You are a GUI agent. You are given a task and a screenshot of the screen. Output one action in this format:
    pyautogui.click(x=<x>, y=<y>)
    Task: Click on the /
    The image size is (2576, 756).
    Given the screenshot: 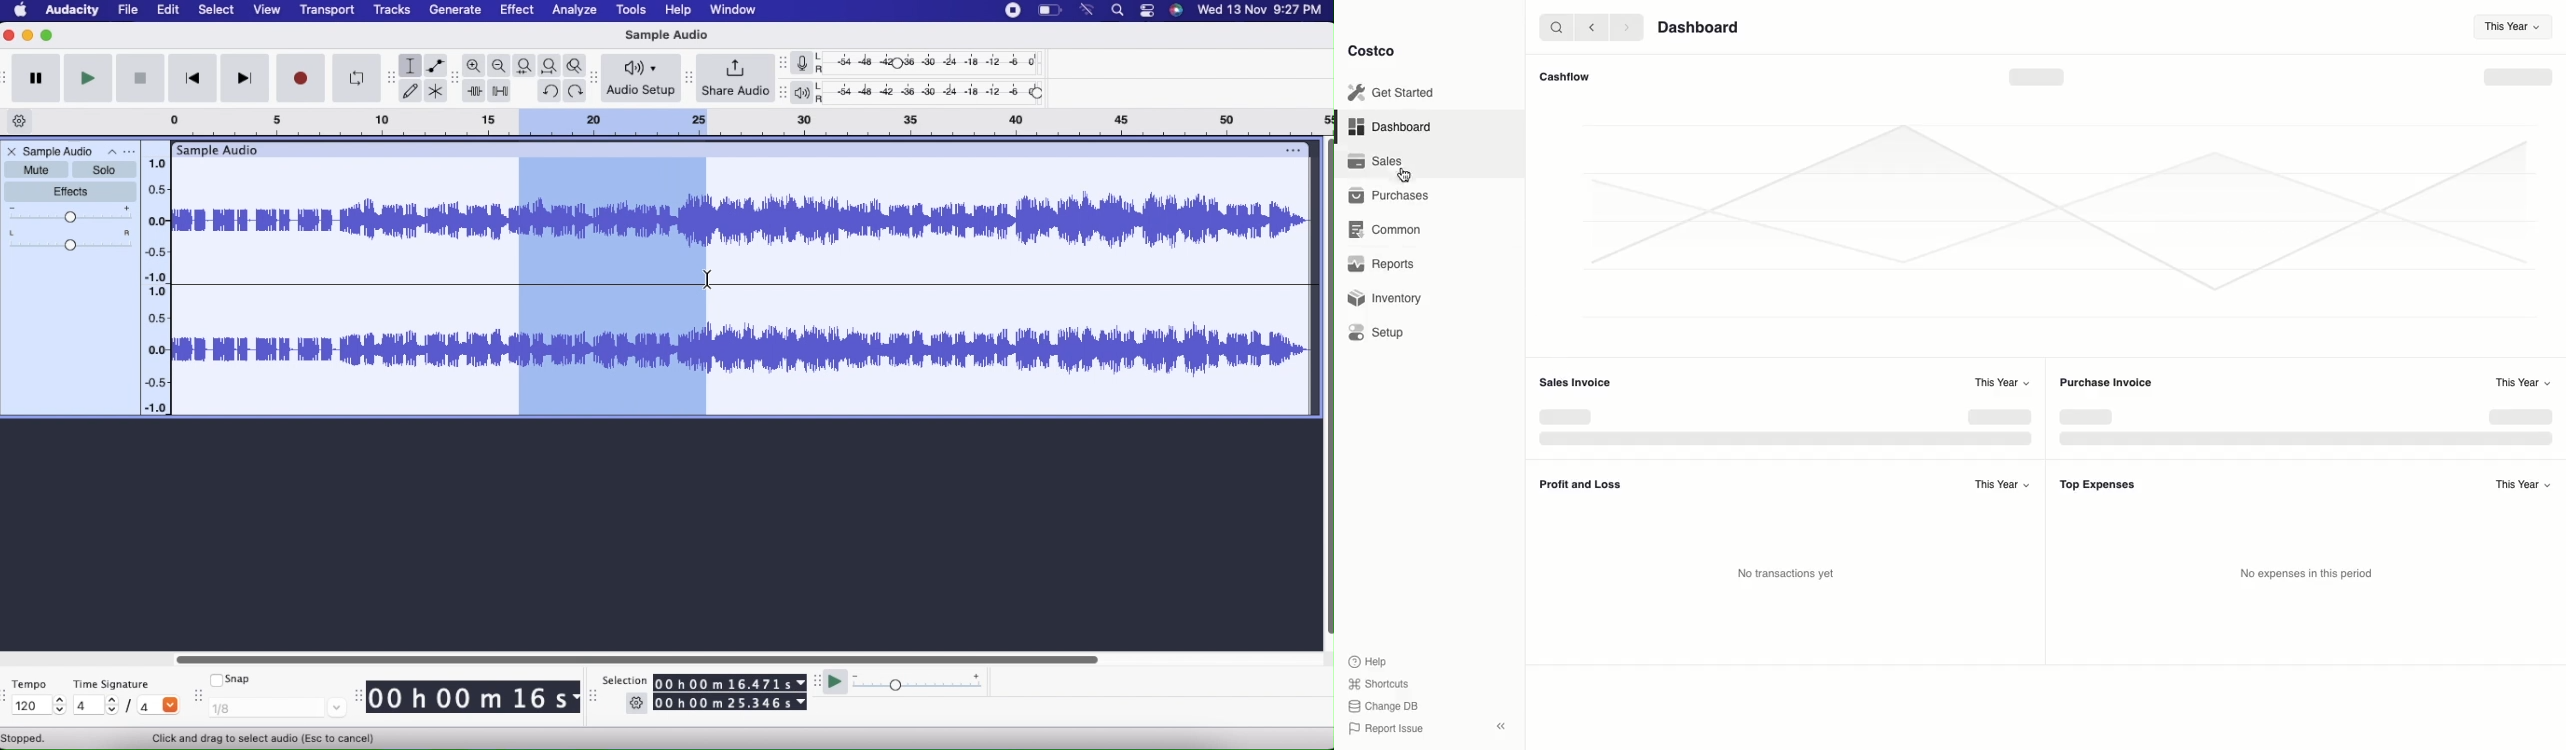 What is the action you would take?
    pyautogui.click(x=132, y=709)
    